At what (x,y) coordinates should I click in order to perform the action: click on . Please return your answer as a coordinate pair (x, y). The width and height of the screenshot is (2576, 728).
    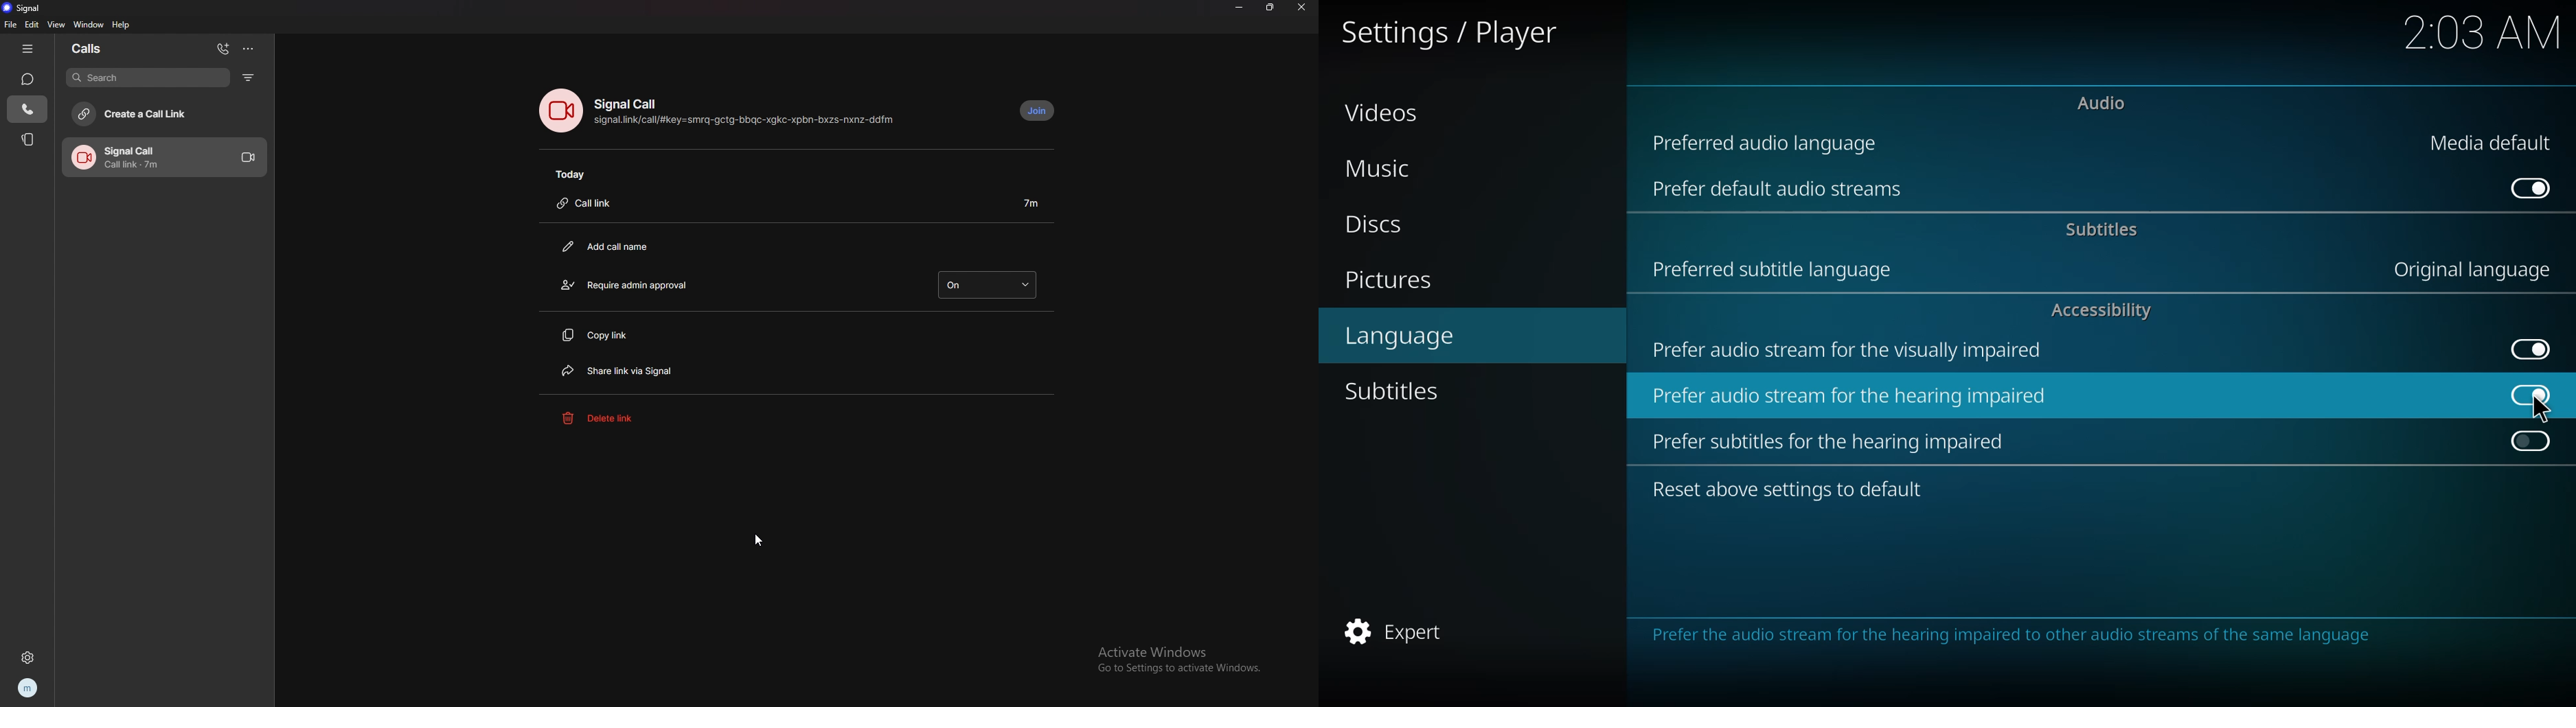
    Looking at the image, I should click on (2541, 409).